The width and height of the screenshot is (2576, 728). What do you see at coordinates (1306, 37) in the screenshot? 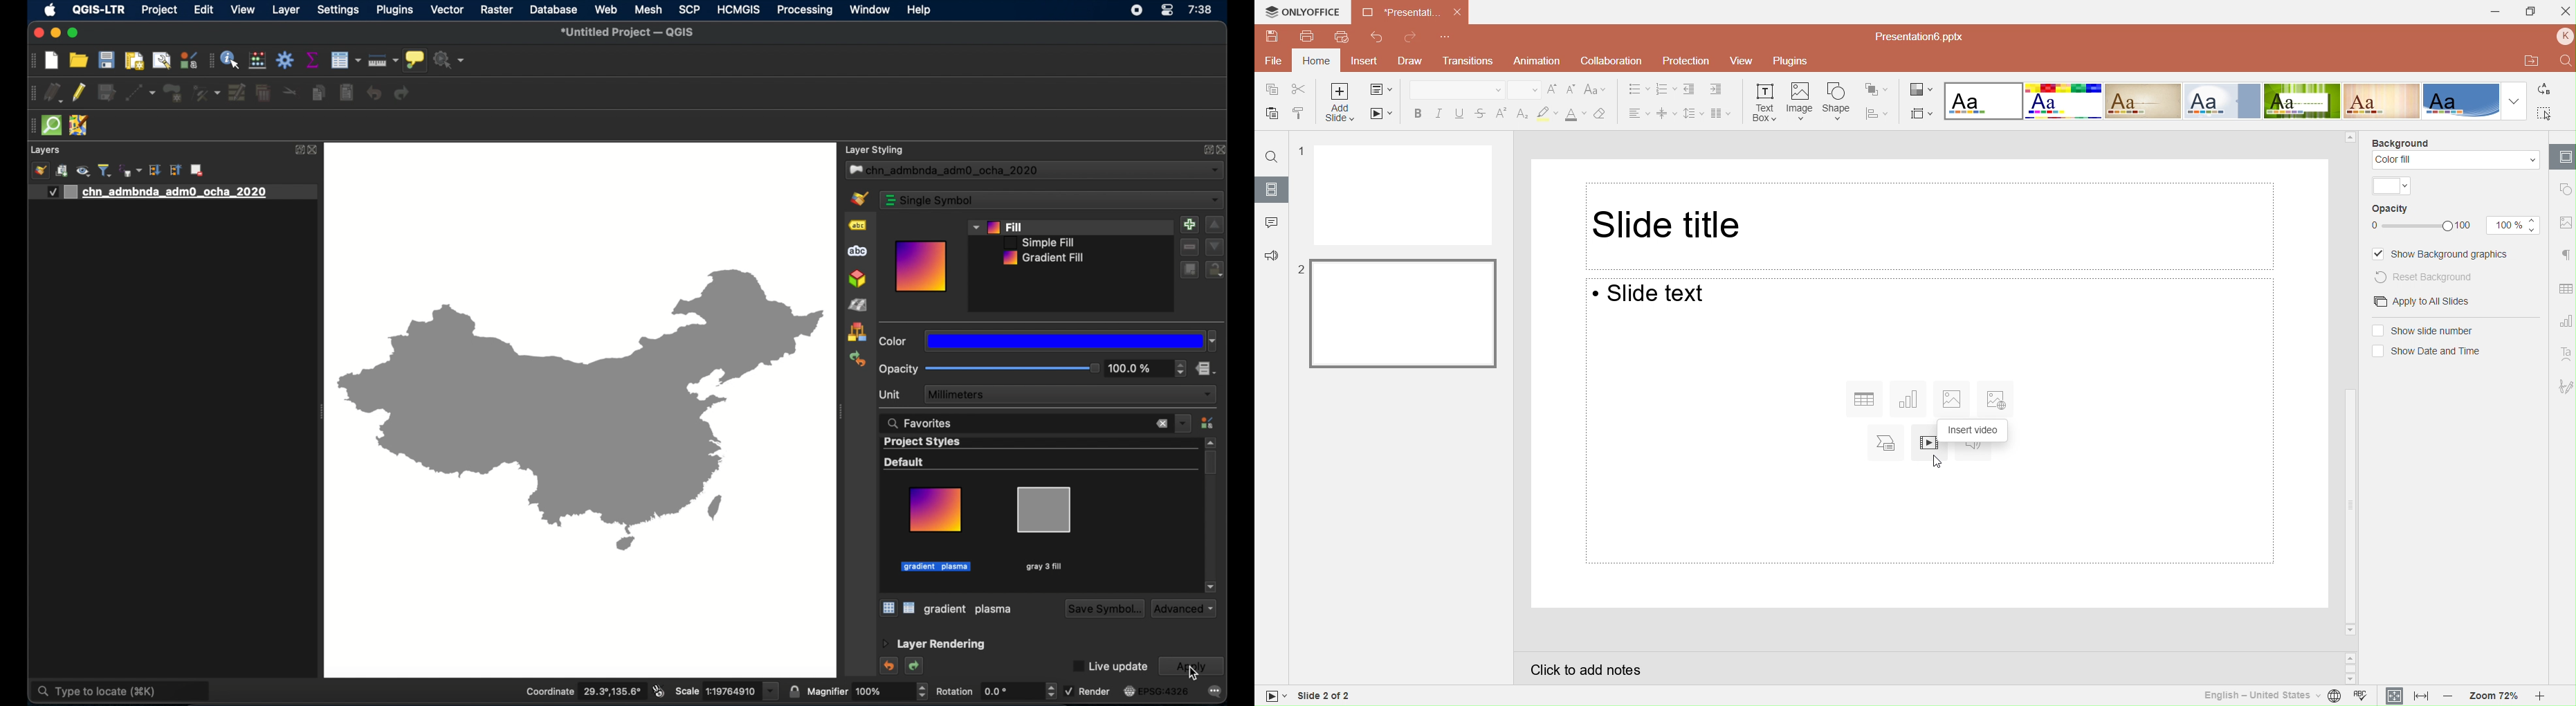
I see `Print file` at bounding box center [1306, 37].